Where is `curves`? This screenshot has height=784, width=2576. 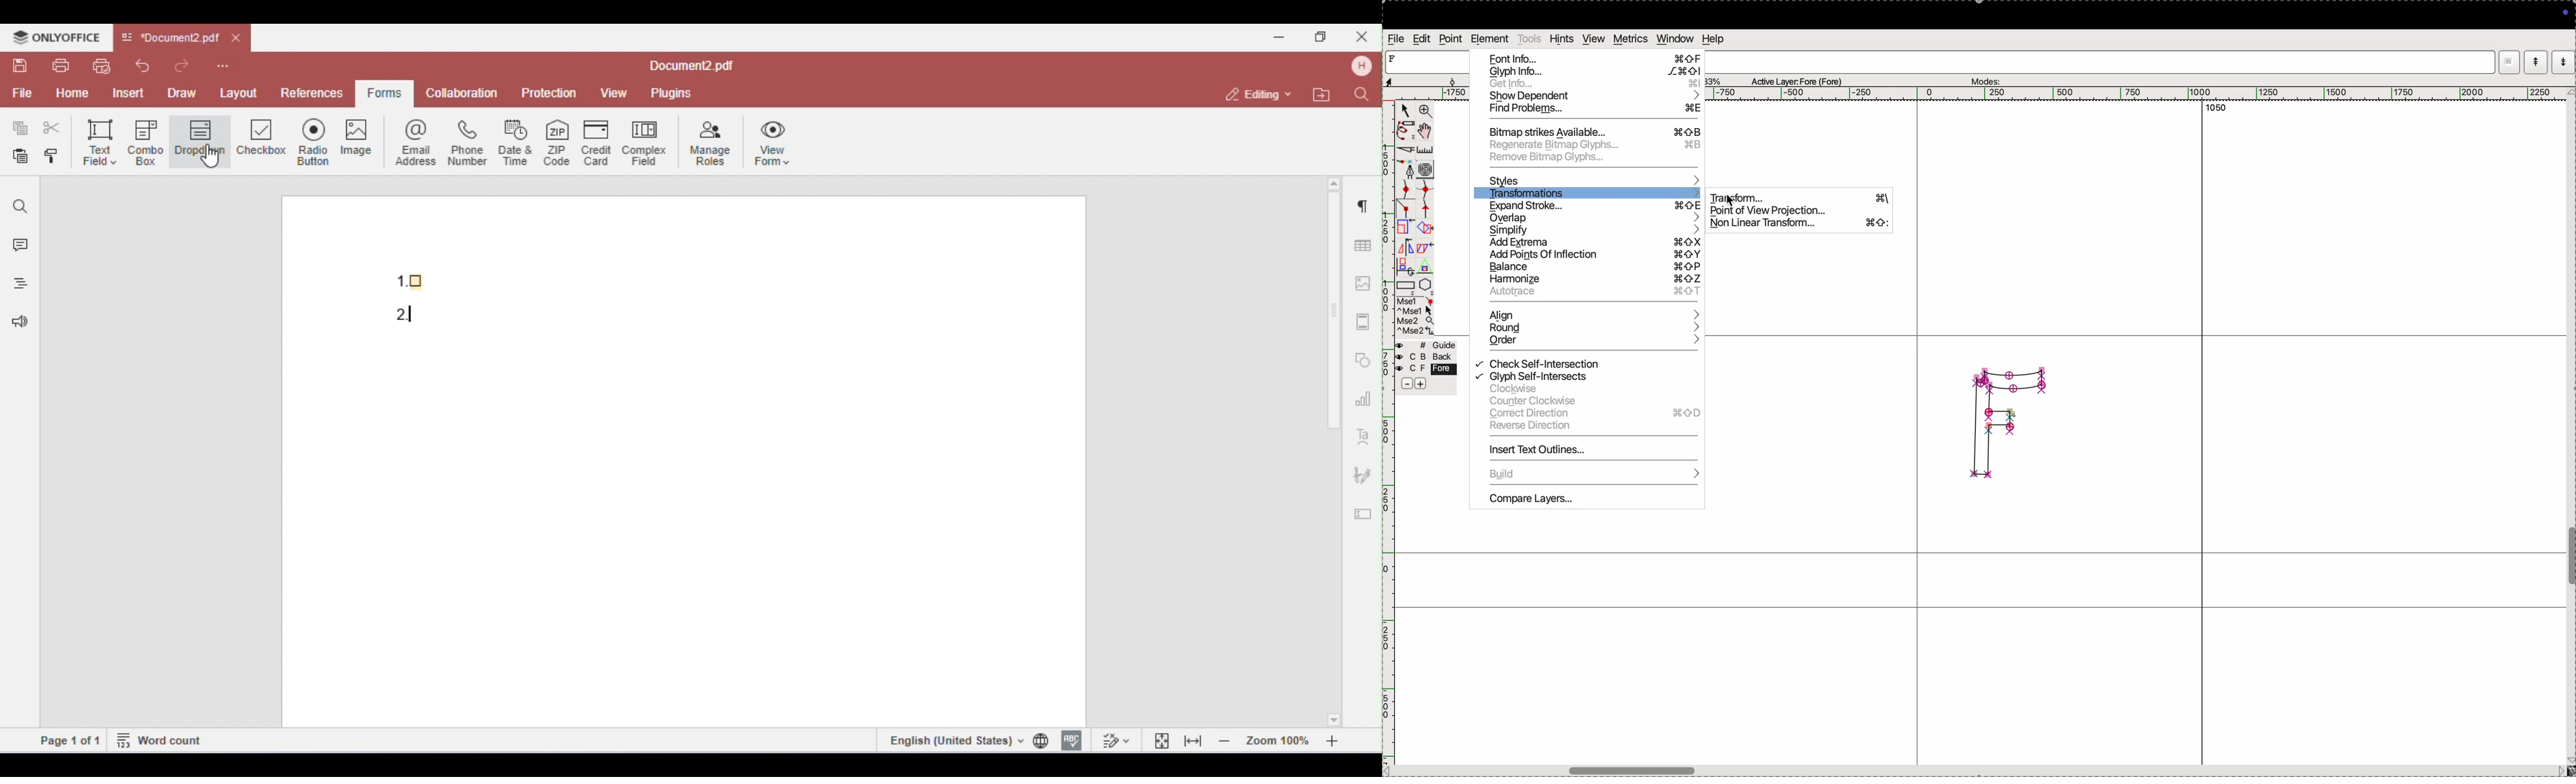 curves is located at coordinates (1426, 170).